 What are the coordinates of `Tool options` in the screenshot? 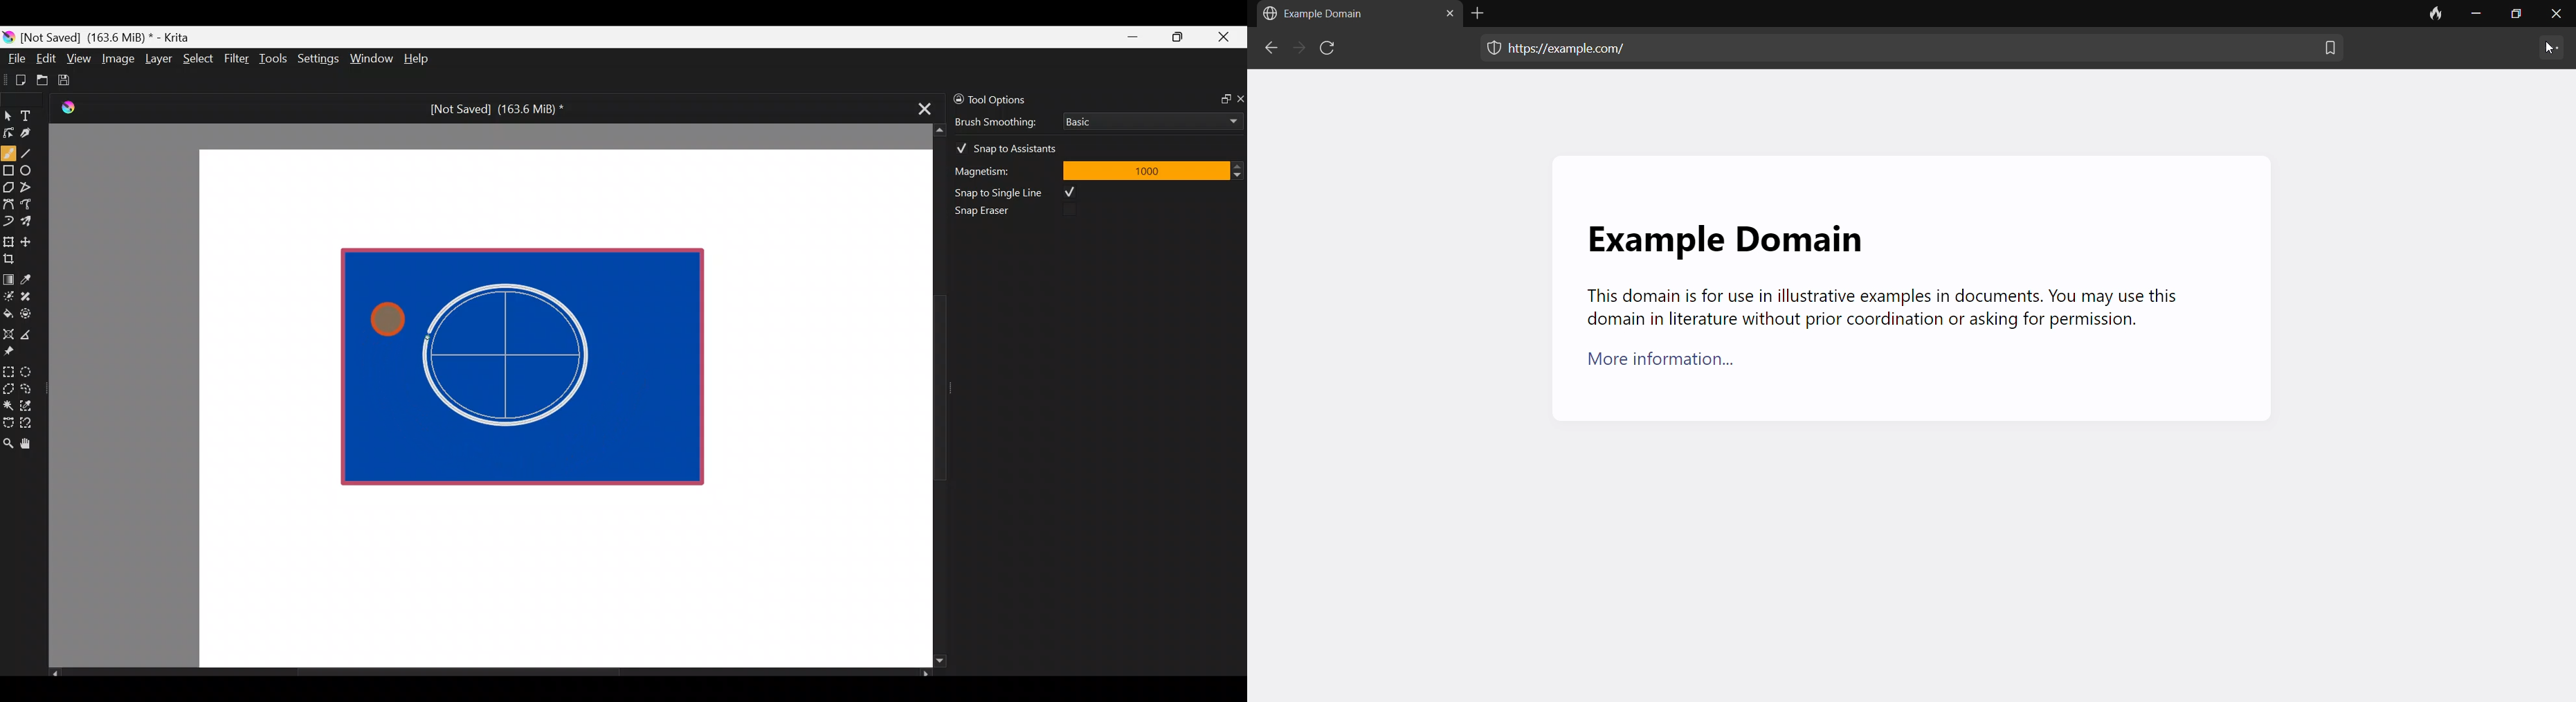 It's located at (1010, 99).